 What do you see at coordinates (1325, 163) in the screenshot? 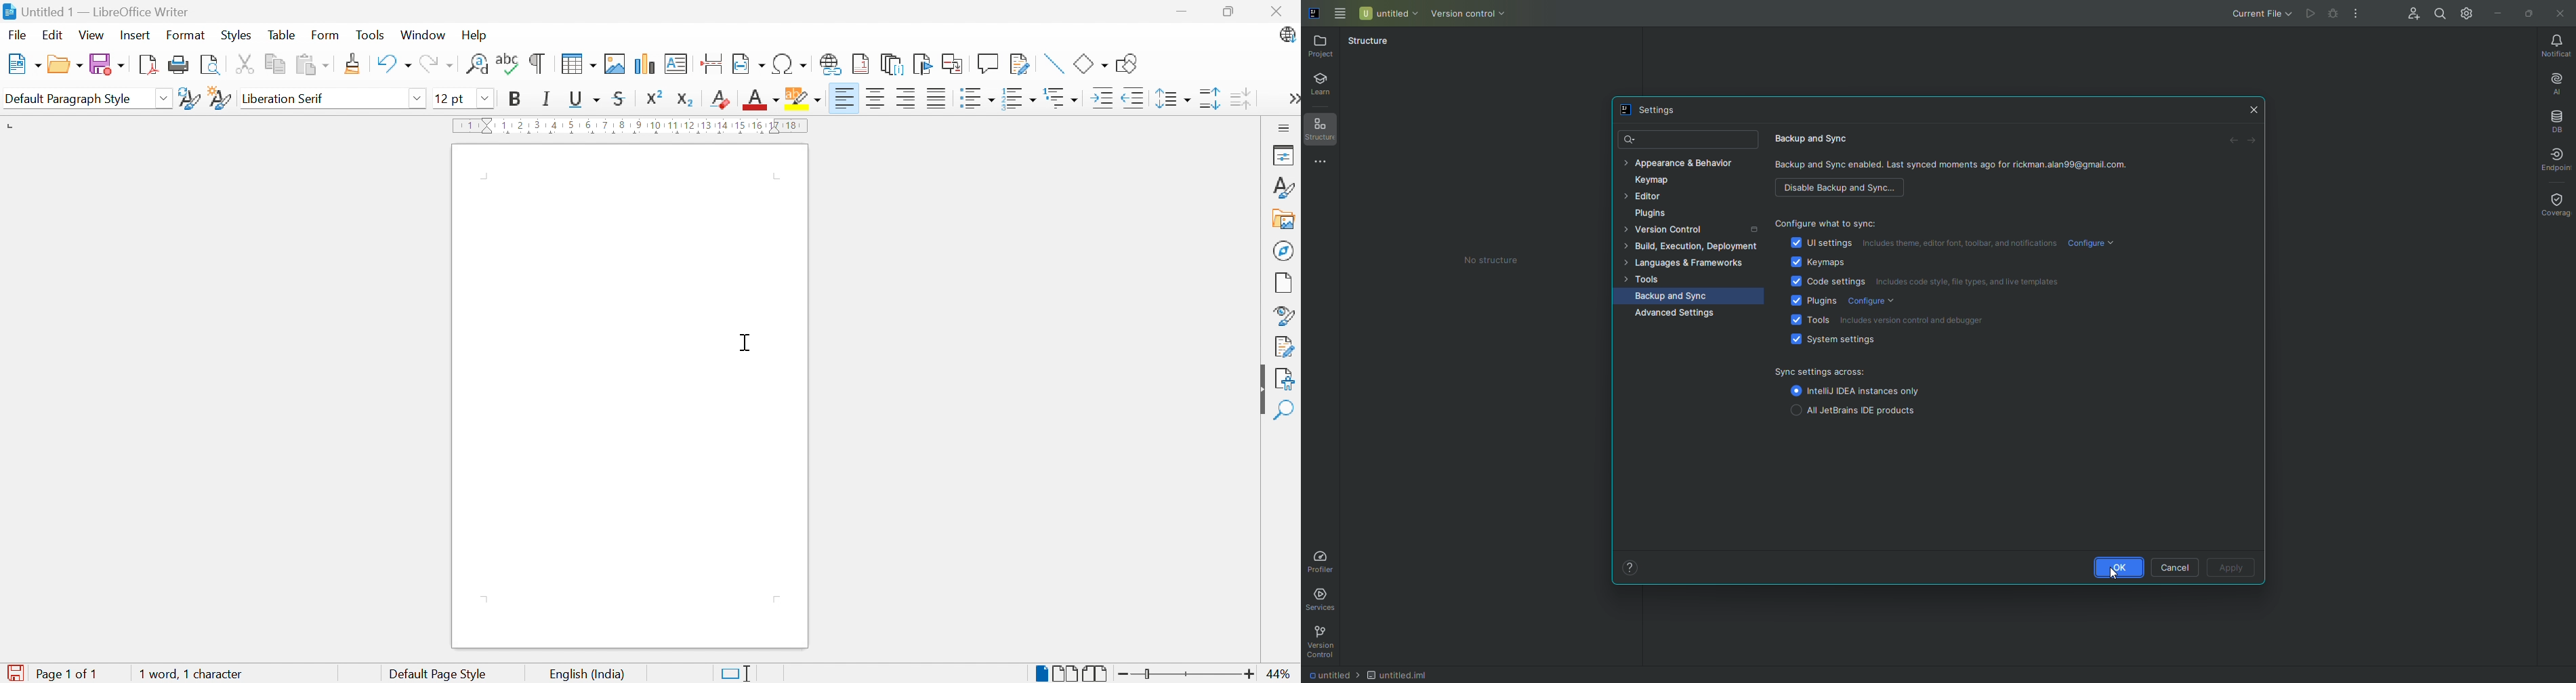
I see `More tools` at bounding box center [1325, 163].